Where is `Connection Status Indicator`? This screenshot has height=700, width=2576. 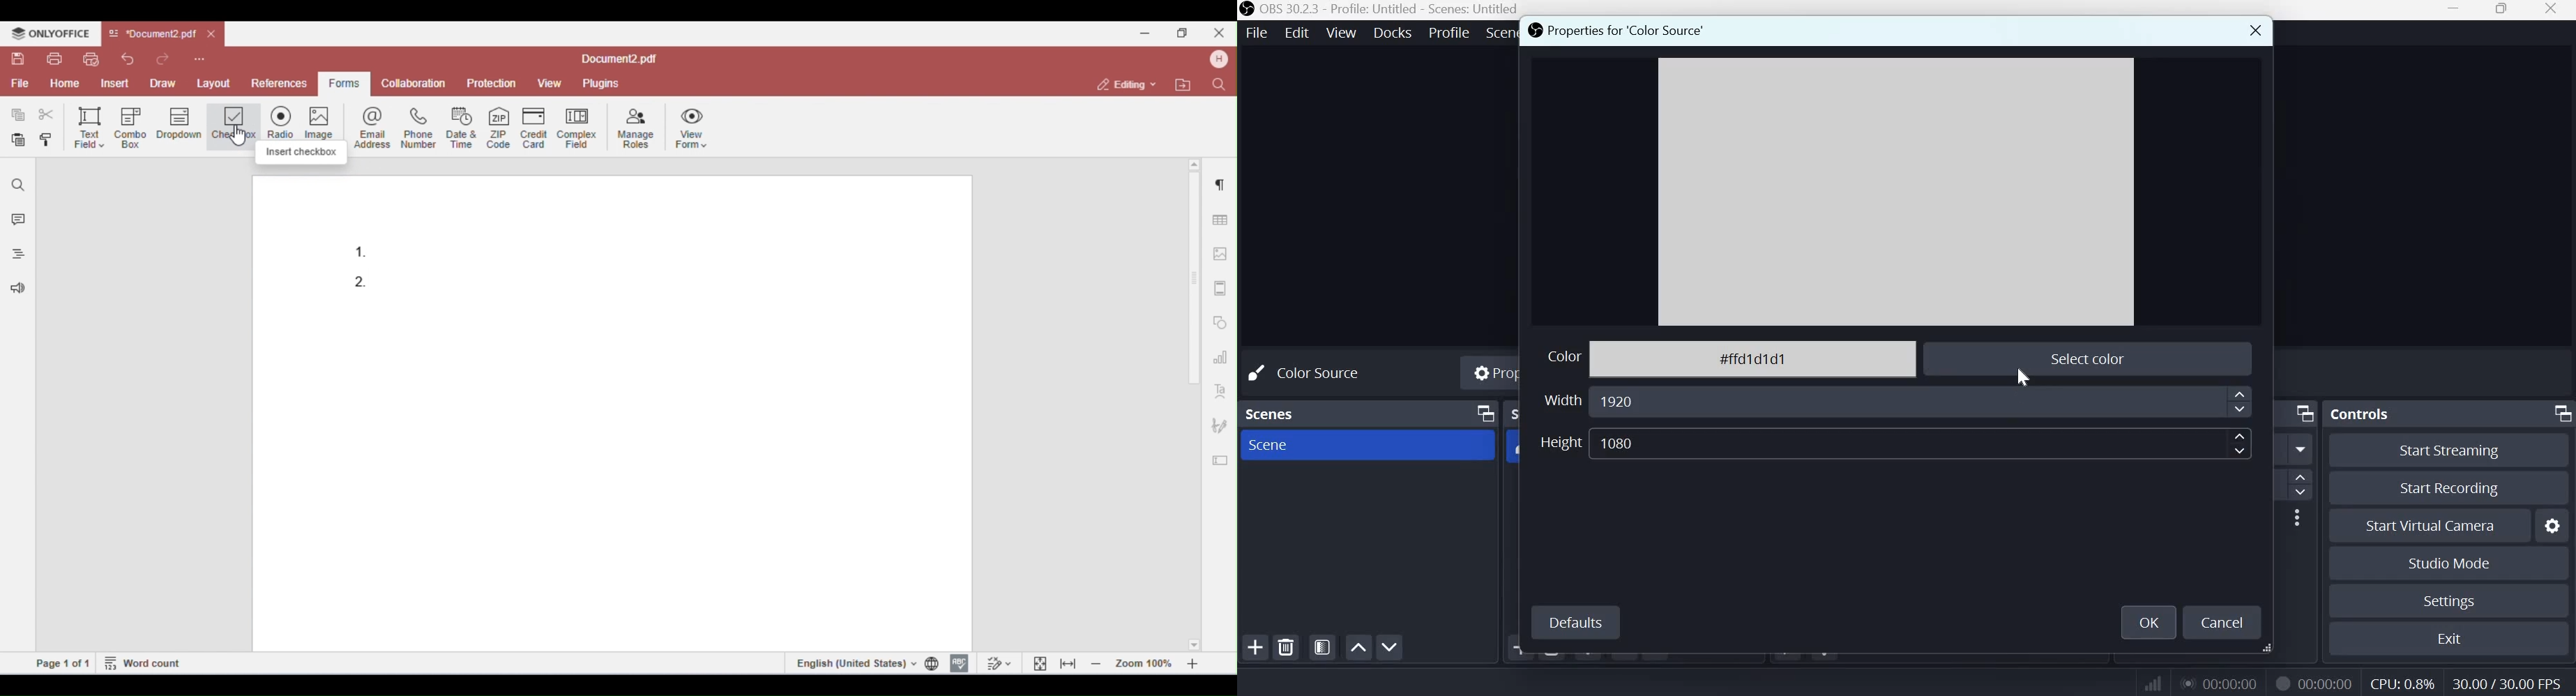
Connection Status Indicator is located at coordinates (2151, 683).